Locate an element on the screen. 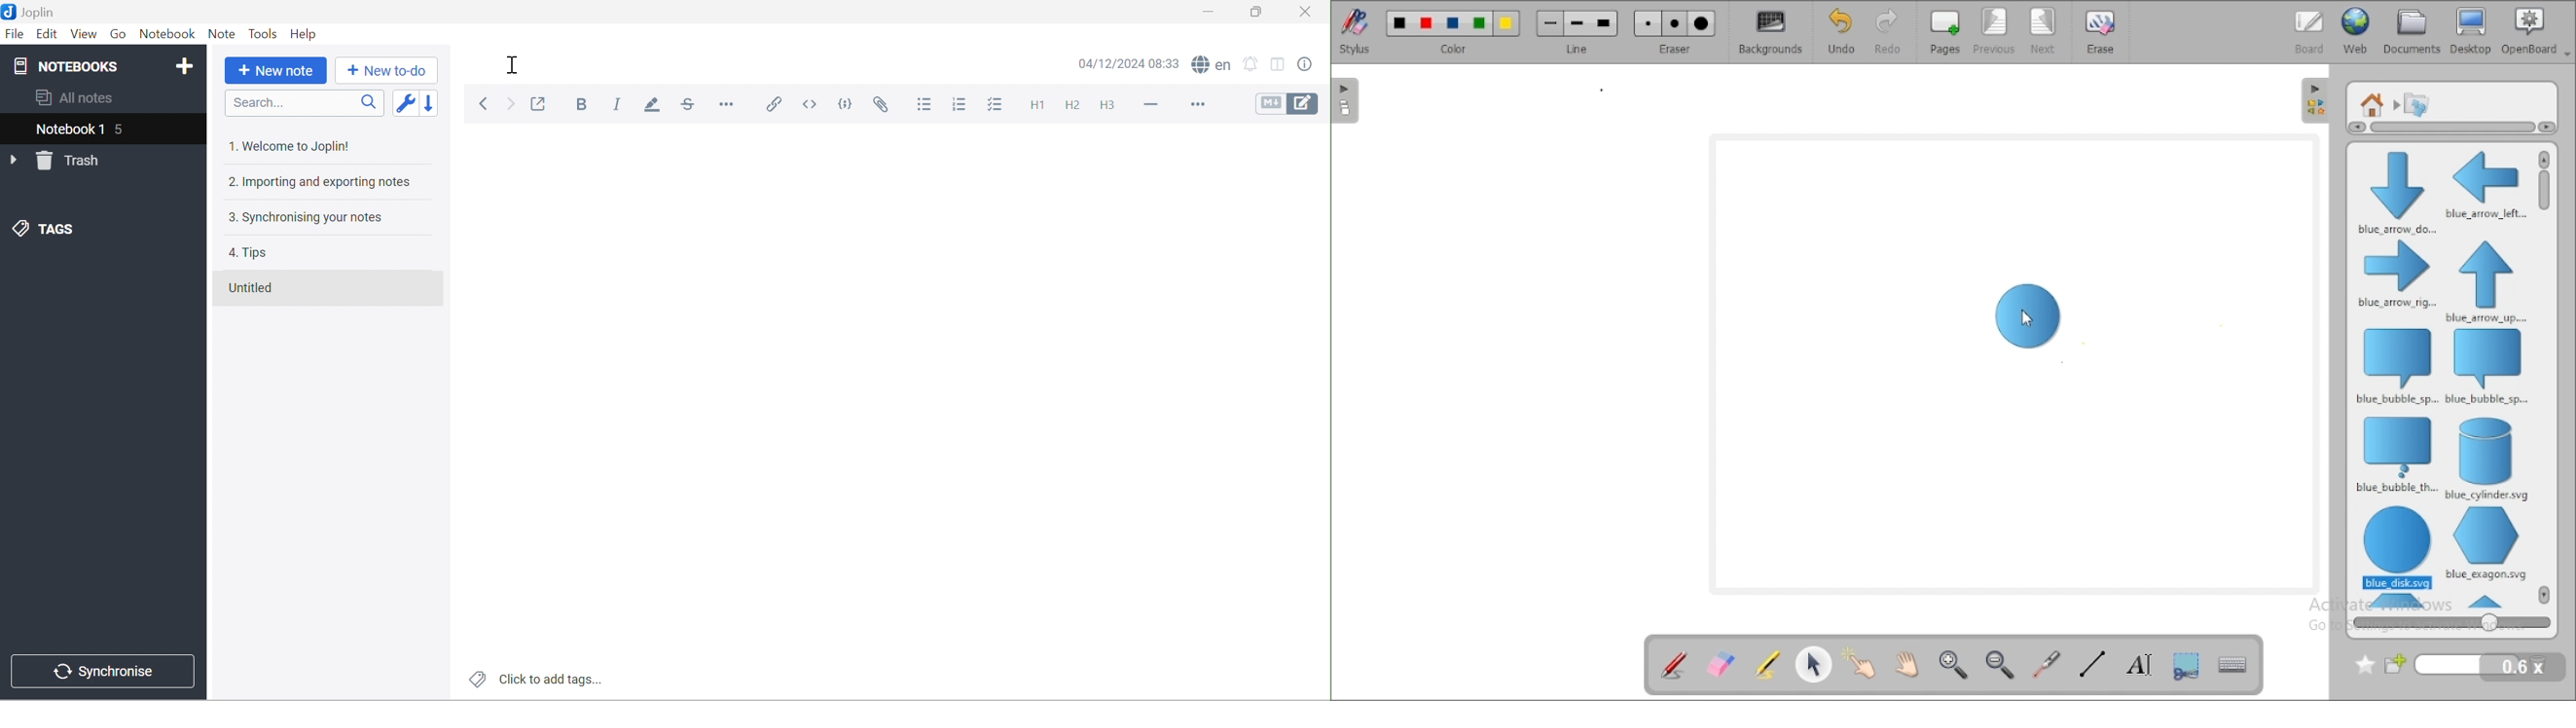  View is located at coordinates (85, 33).